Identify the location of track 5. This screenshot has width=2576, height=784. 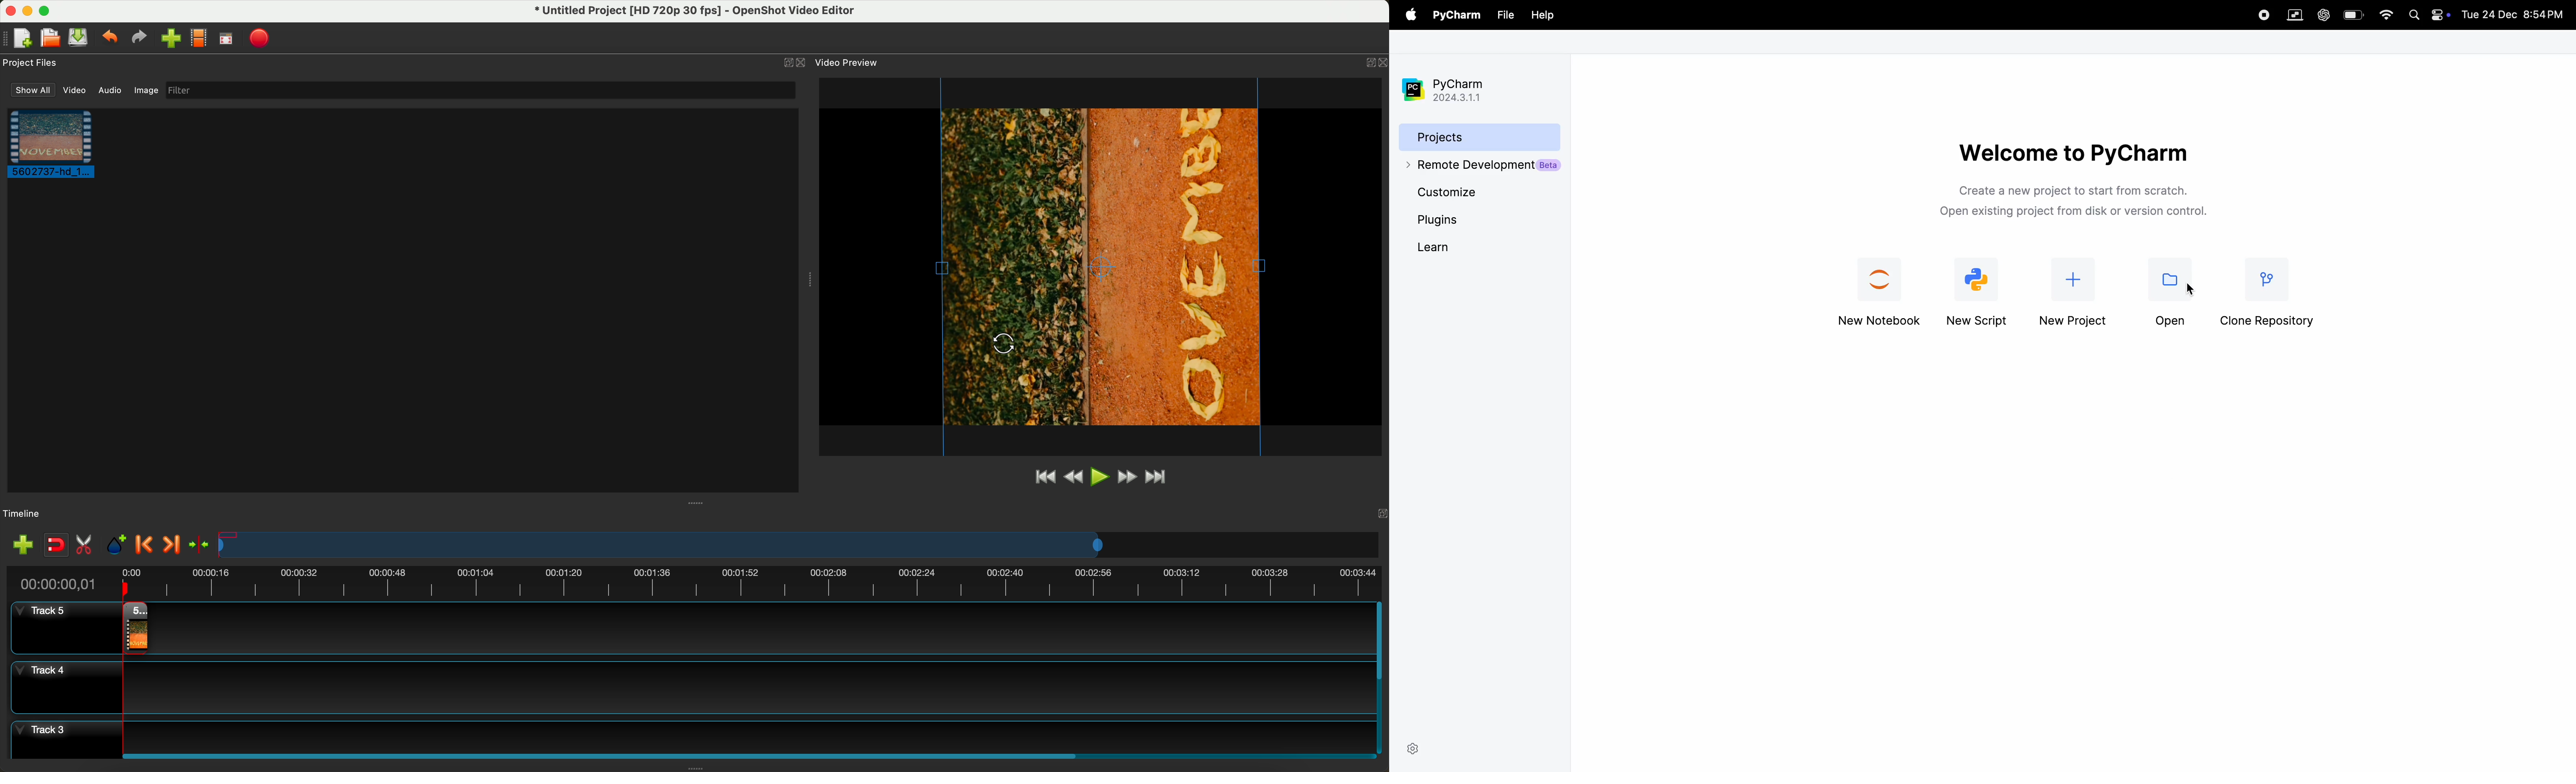
(59, 628).